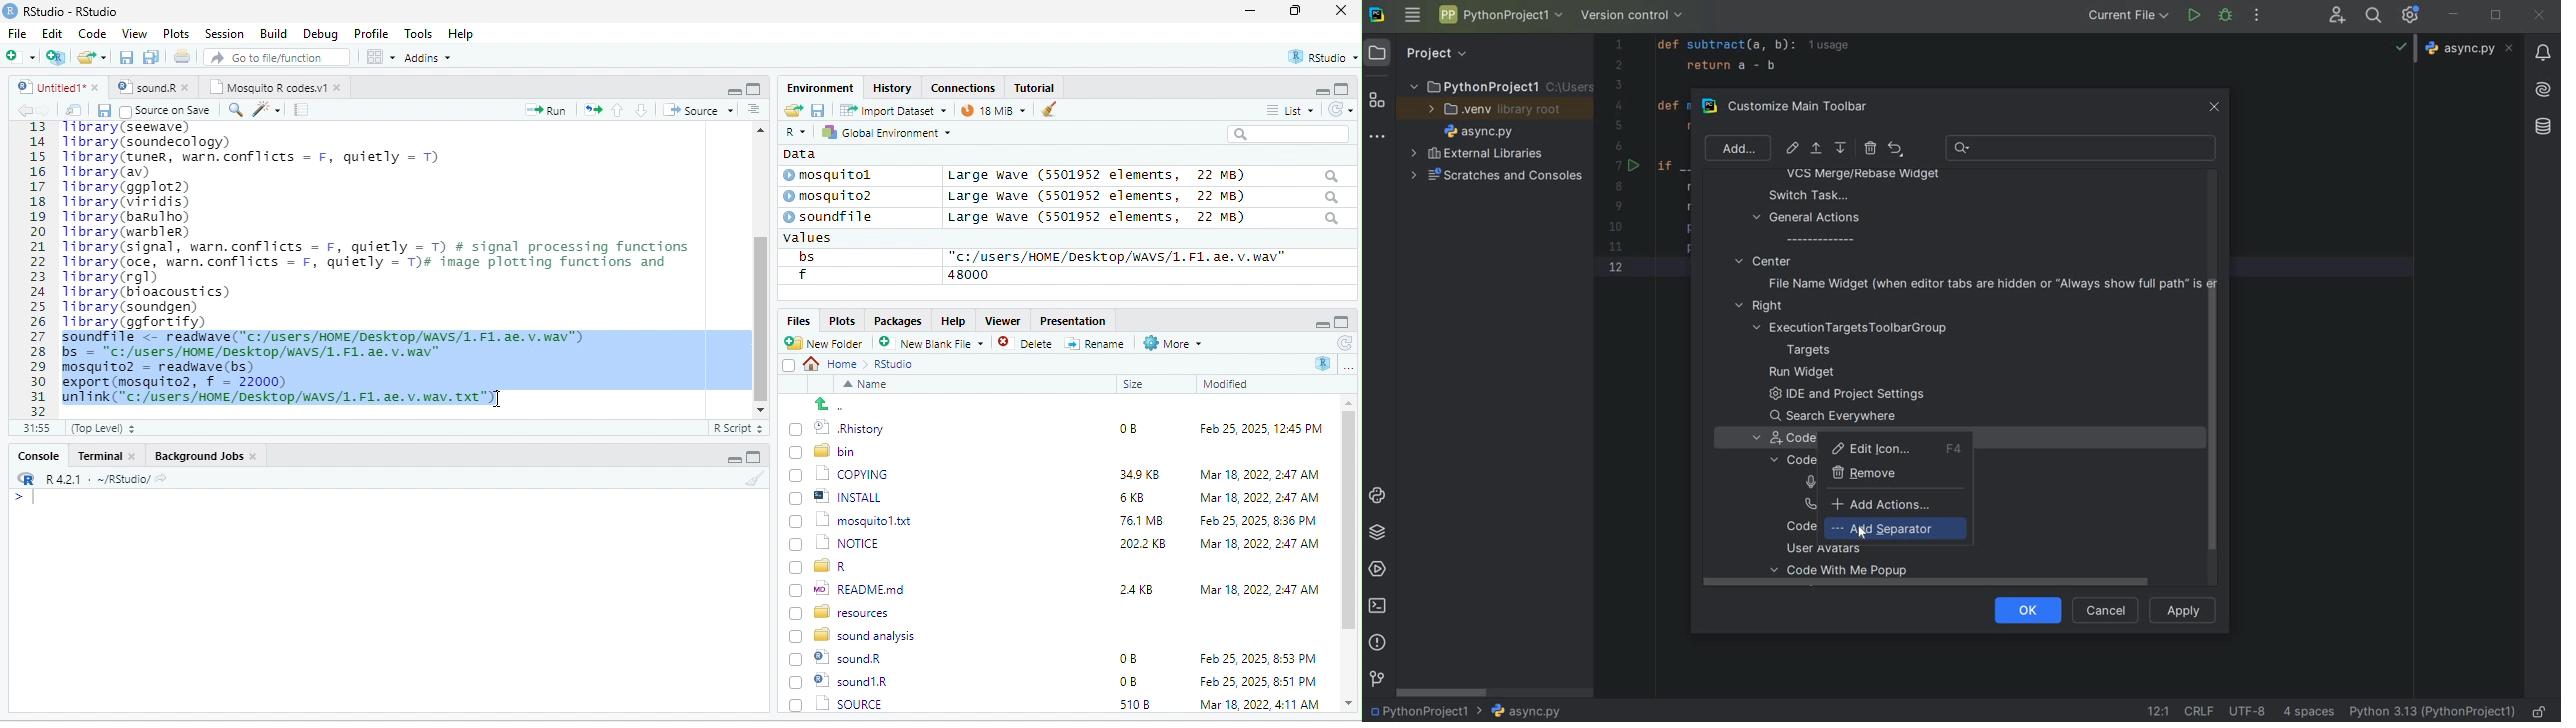  What do you see at coordinates (1258, 681) in the screenshot?
I see `Mar 18, 2022, 4:11 AM` at bounding box center [1258, 681].